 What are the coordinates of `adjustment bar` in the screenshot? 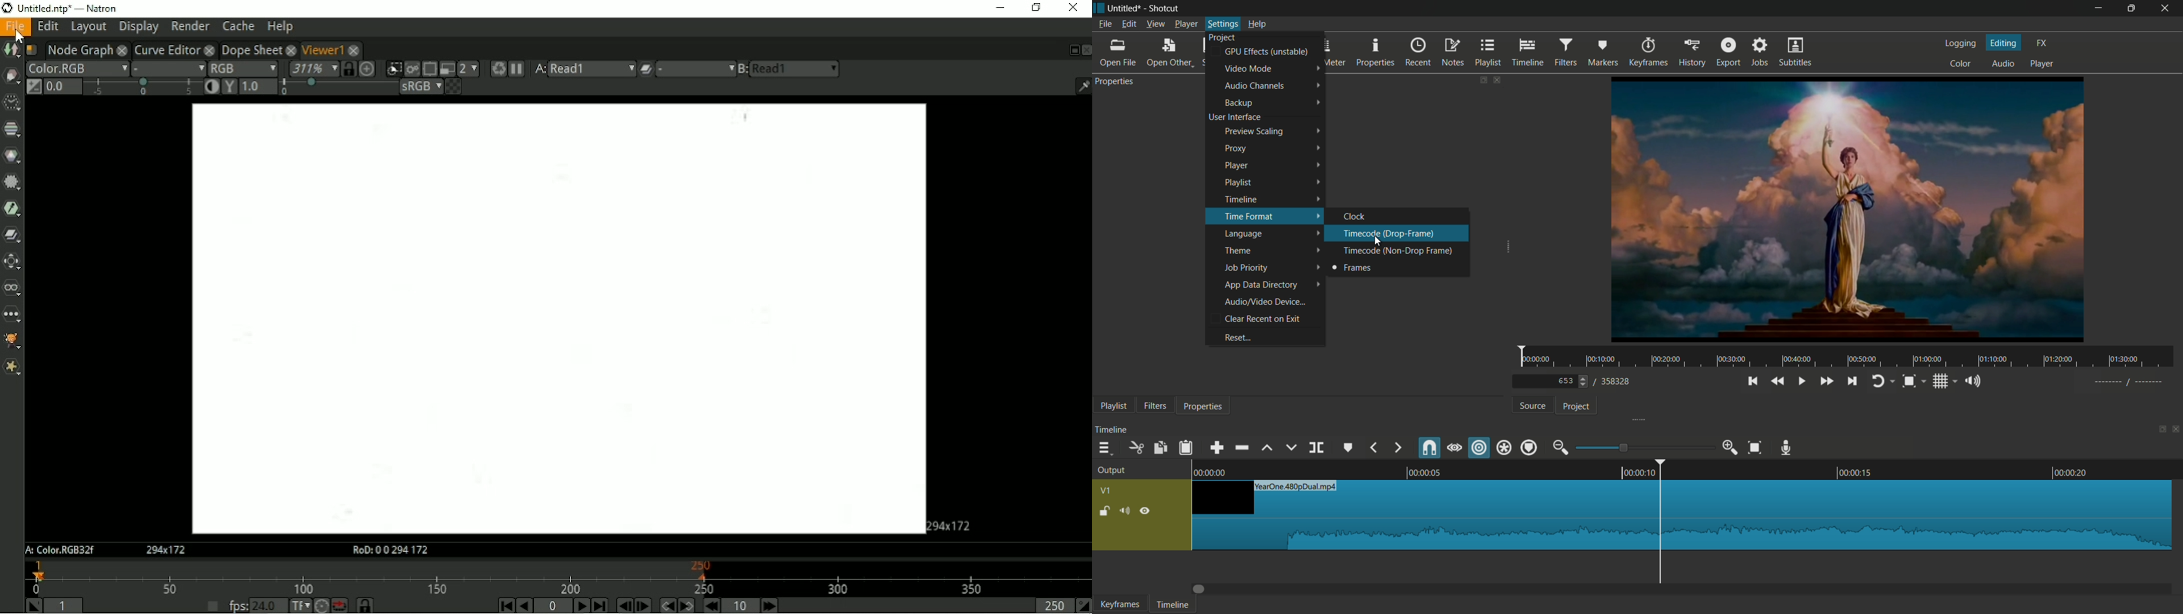 It's located at (1644, 447).